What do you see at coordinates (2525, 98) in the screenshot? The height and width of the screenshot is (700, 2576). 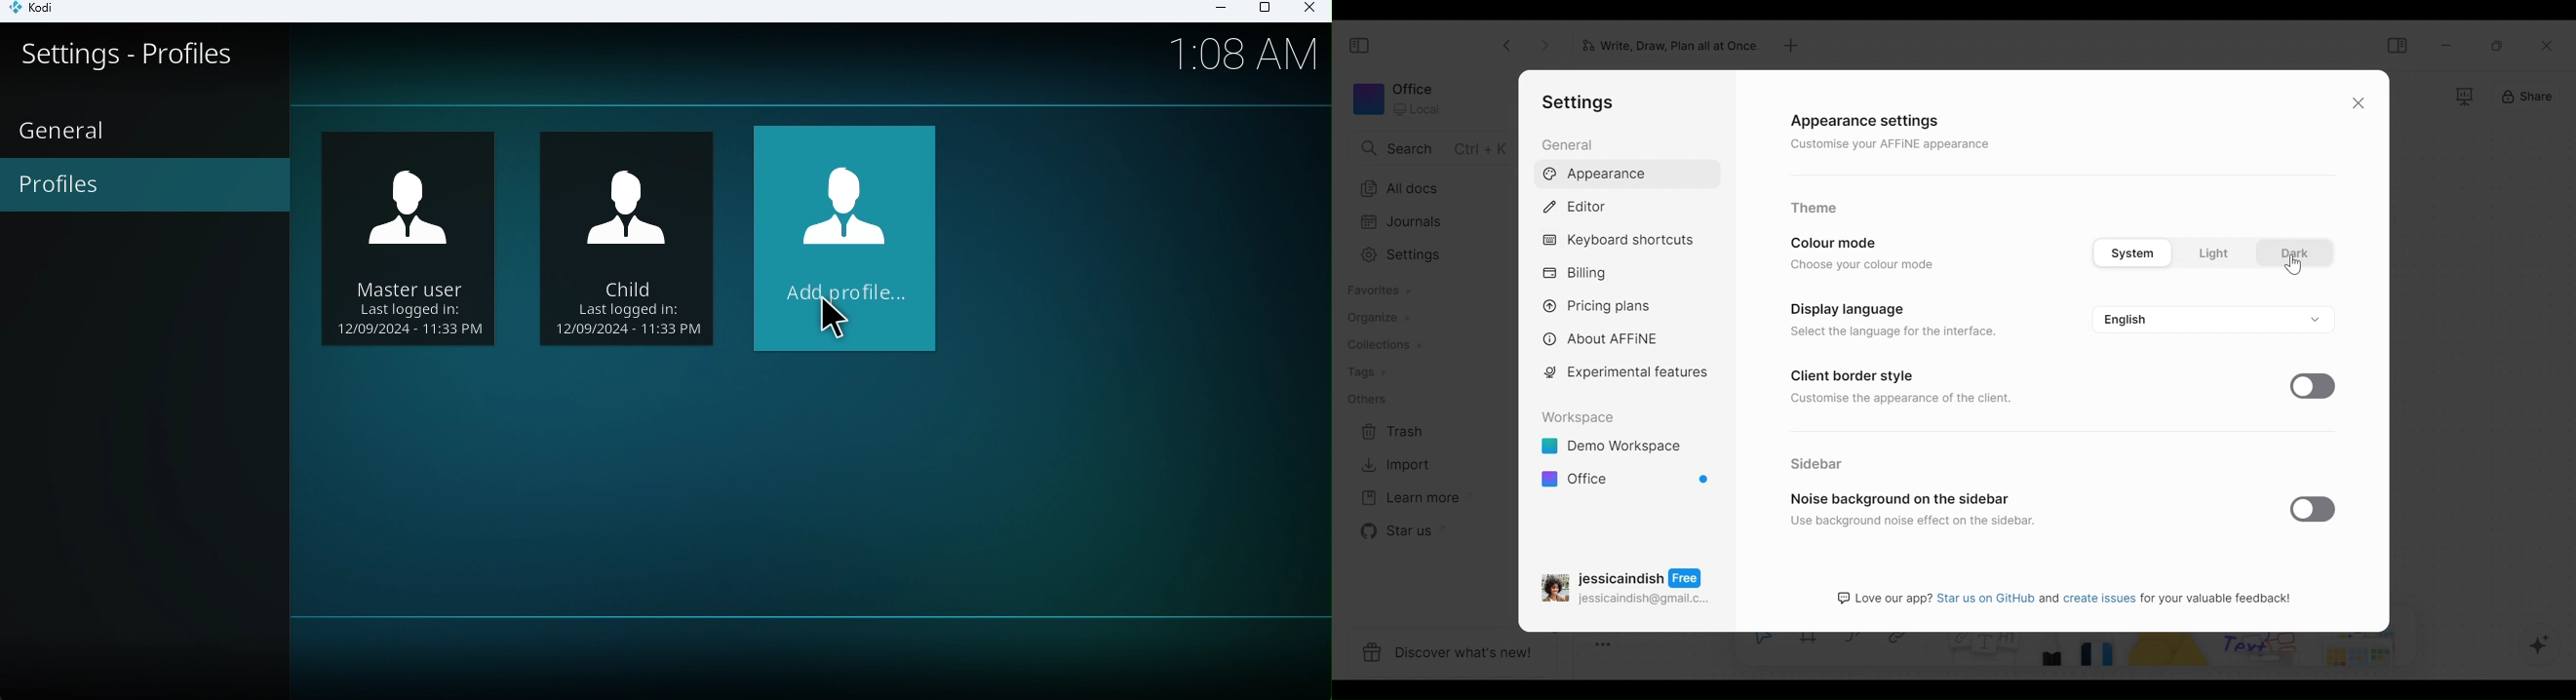 I see `Share` at bounding box center [2525, 98].